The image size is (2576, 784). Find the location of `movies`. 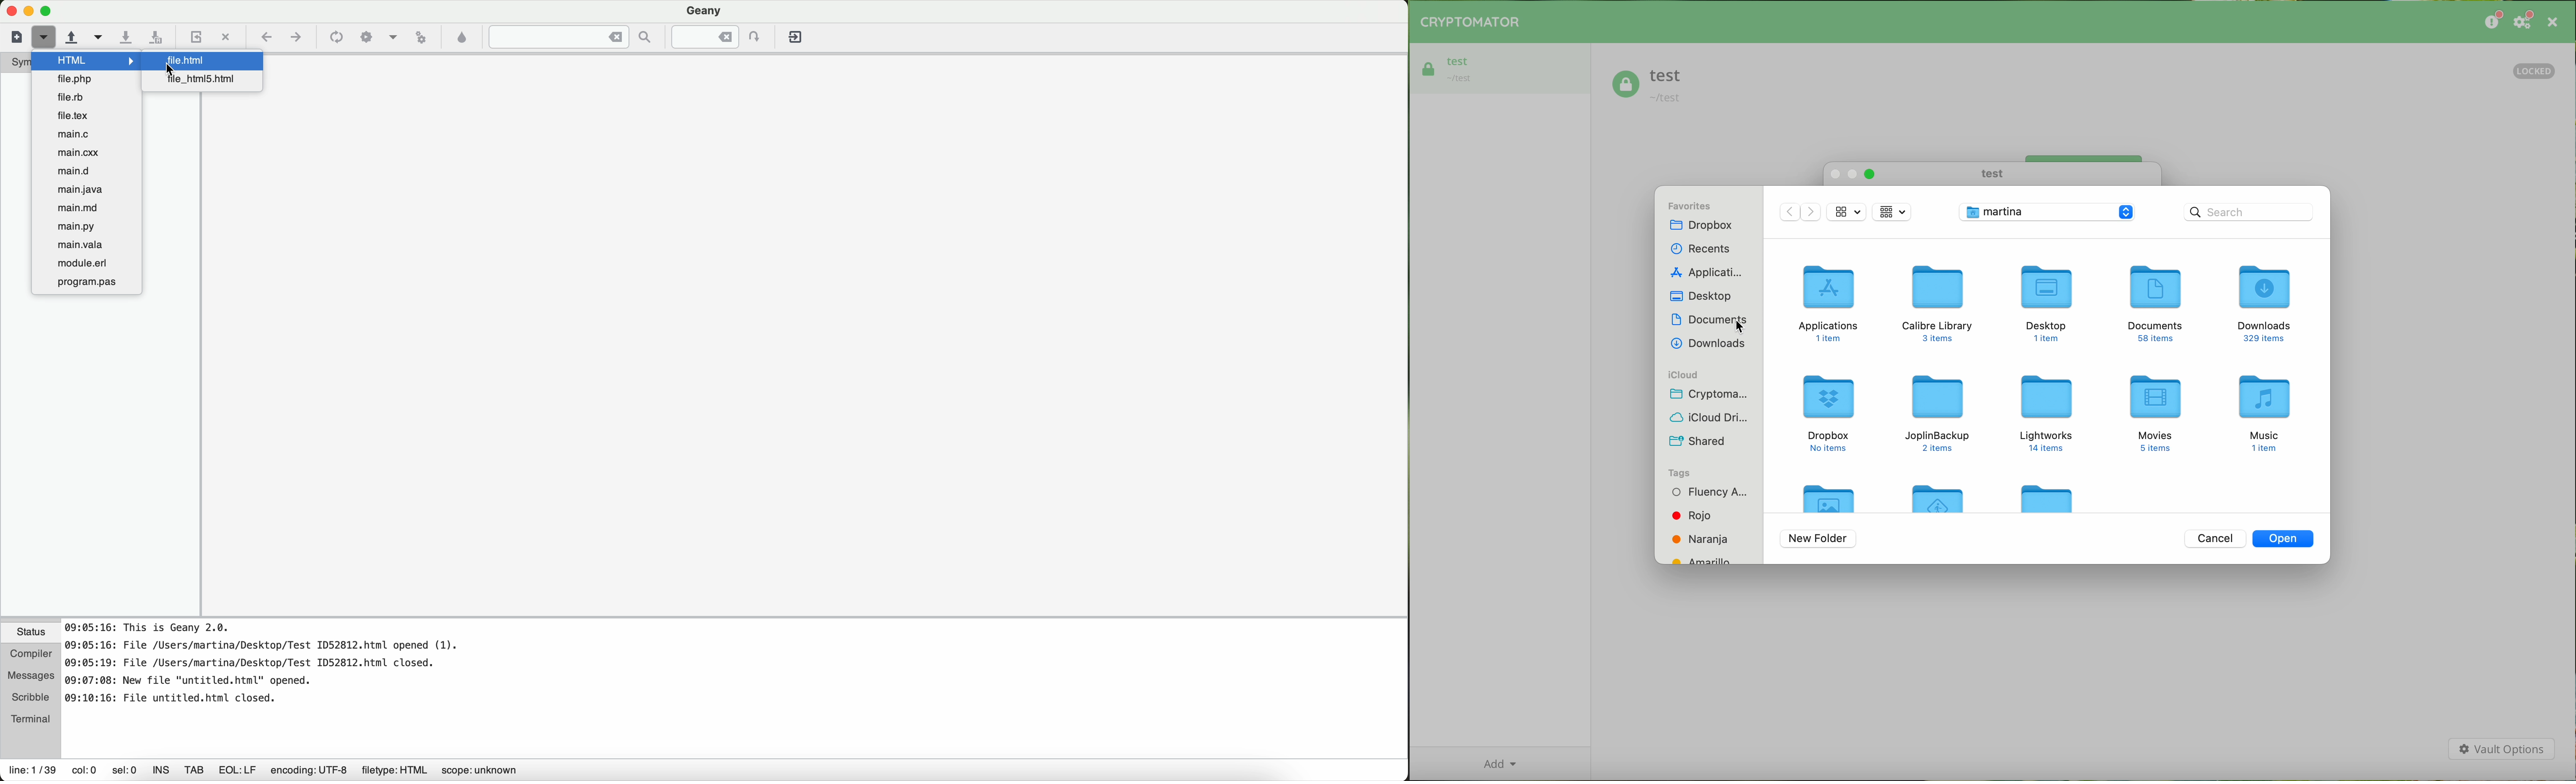

movies is located at coordinates (2158, 413).